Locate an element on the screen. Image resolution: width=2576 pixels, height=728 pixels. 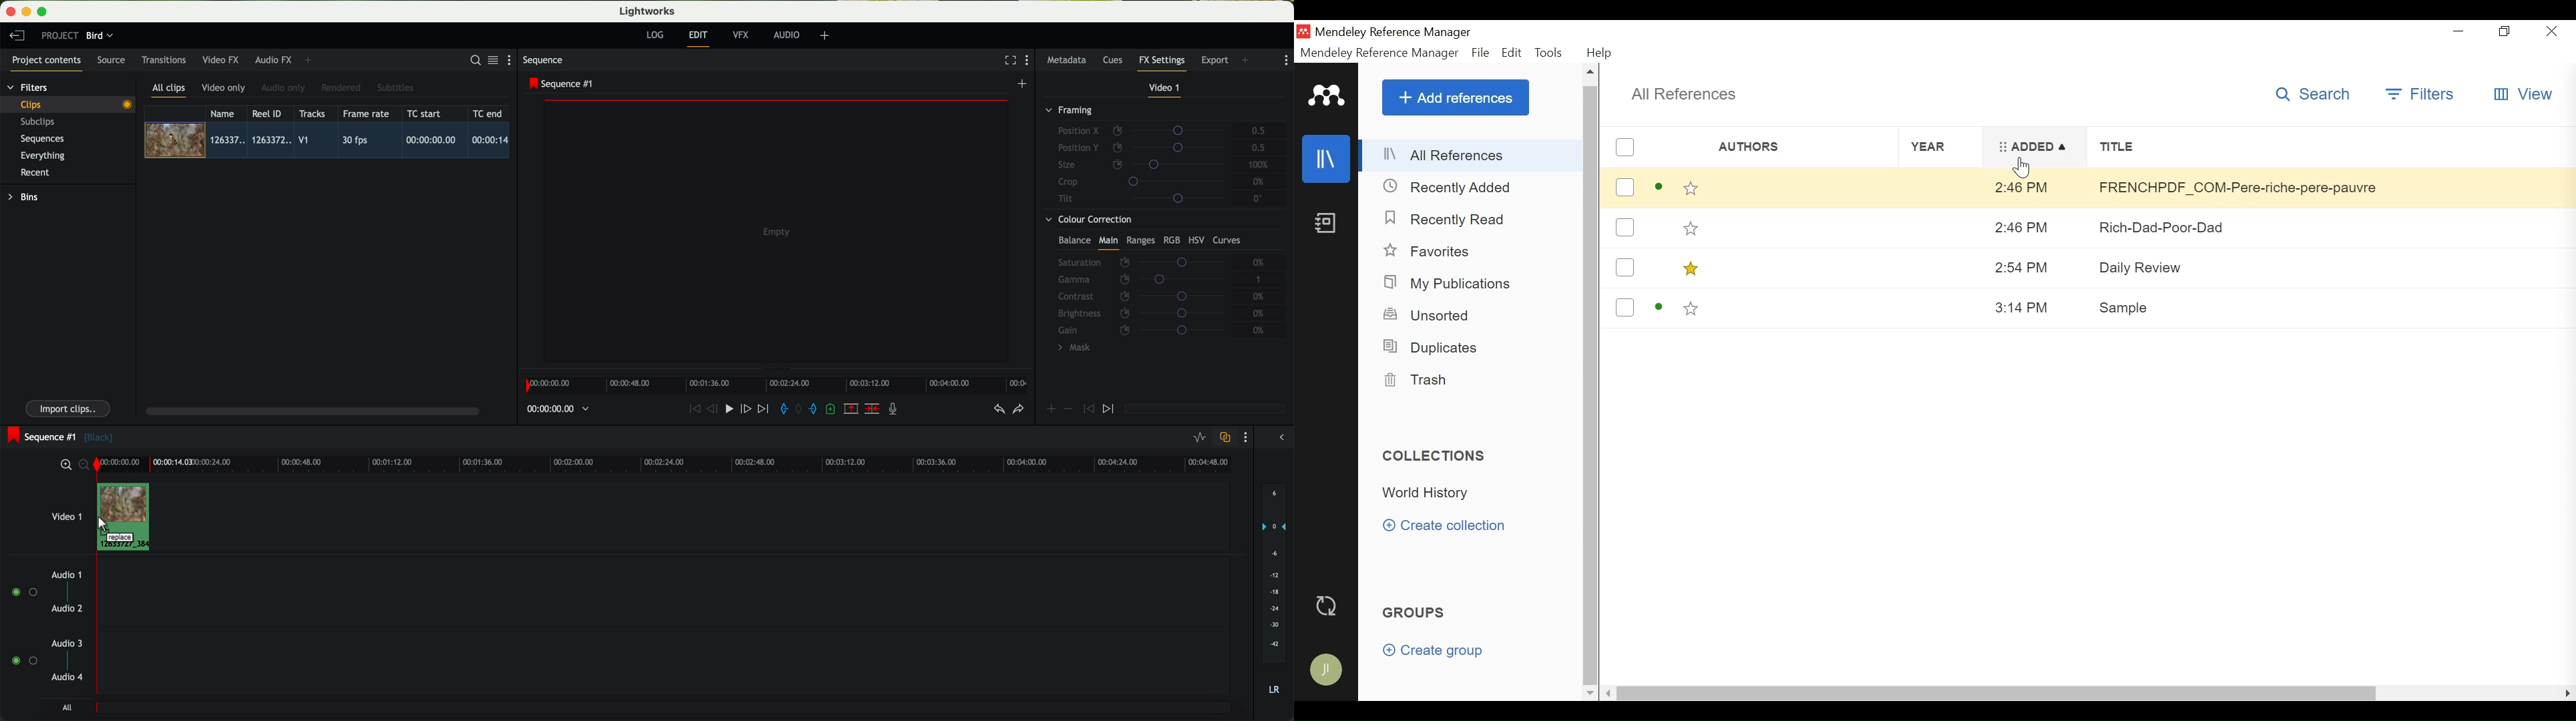
toggle auto track sync is located at coordinates (1223, 438).